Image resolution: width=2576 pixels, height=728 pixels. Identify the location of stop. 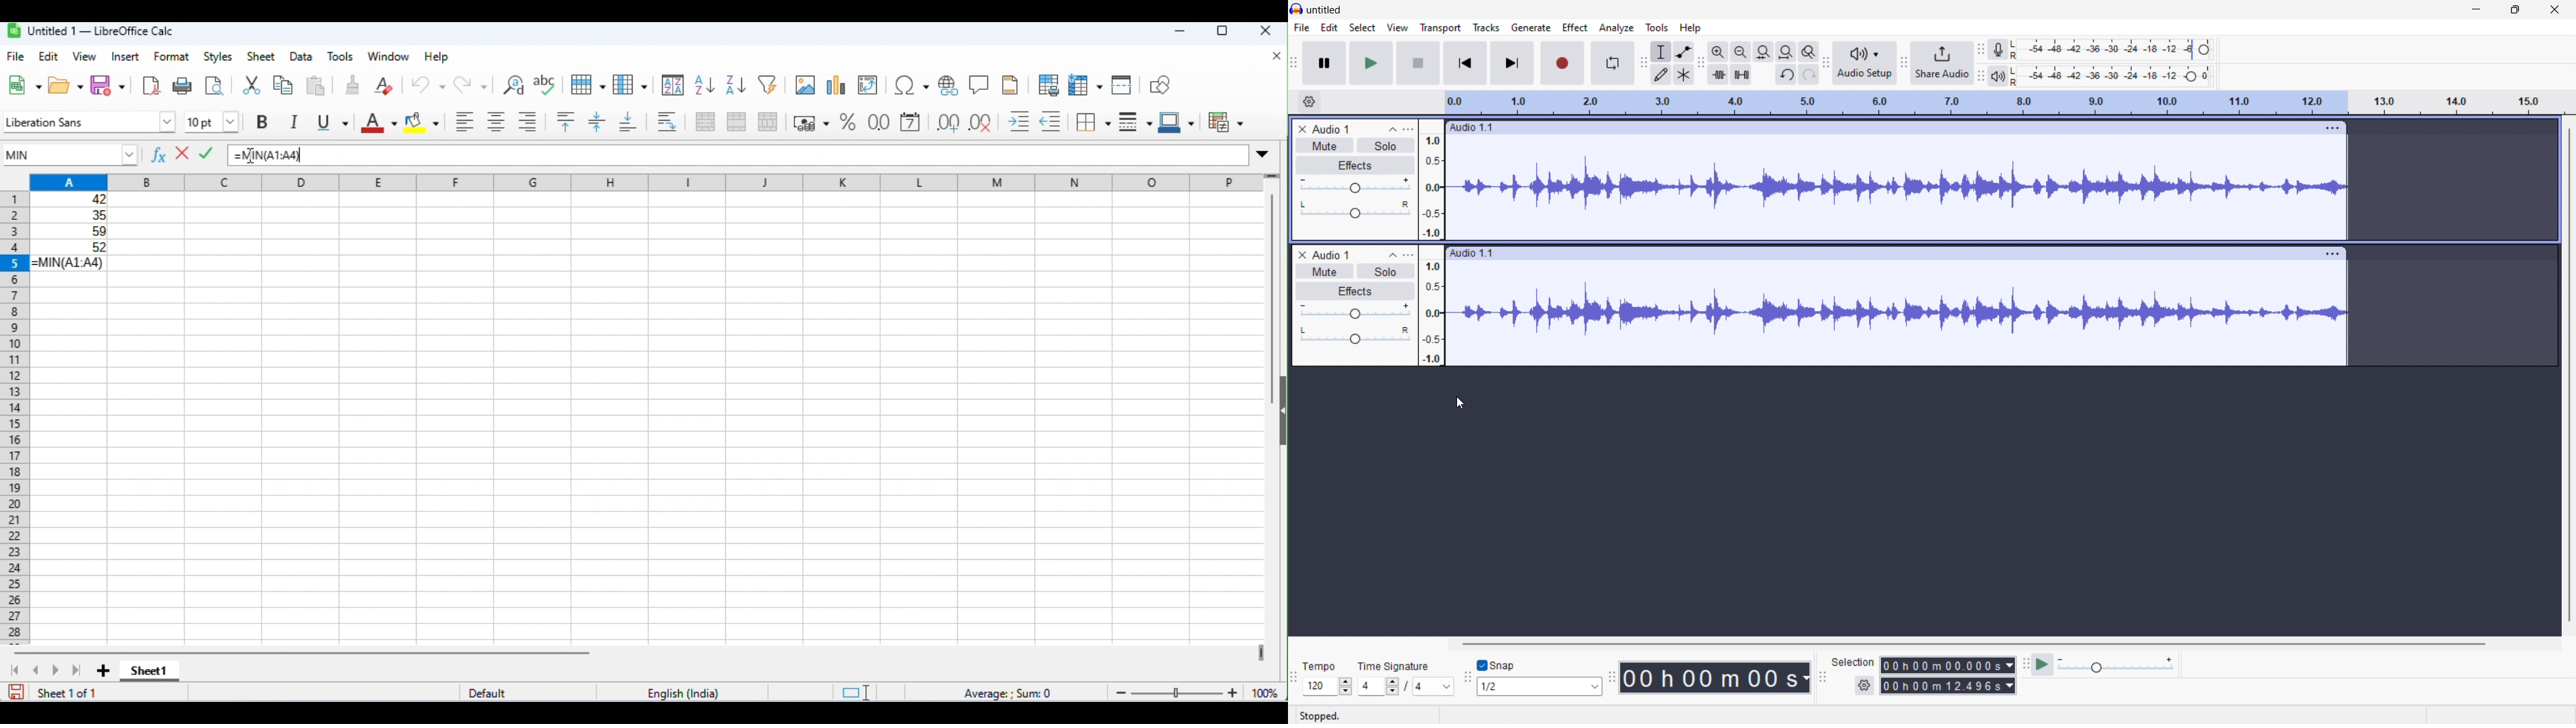
(1418, 62).